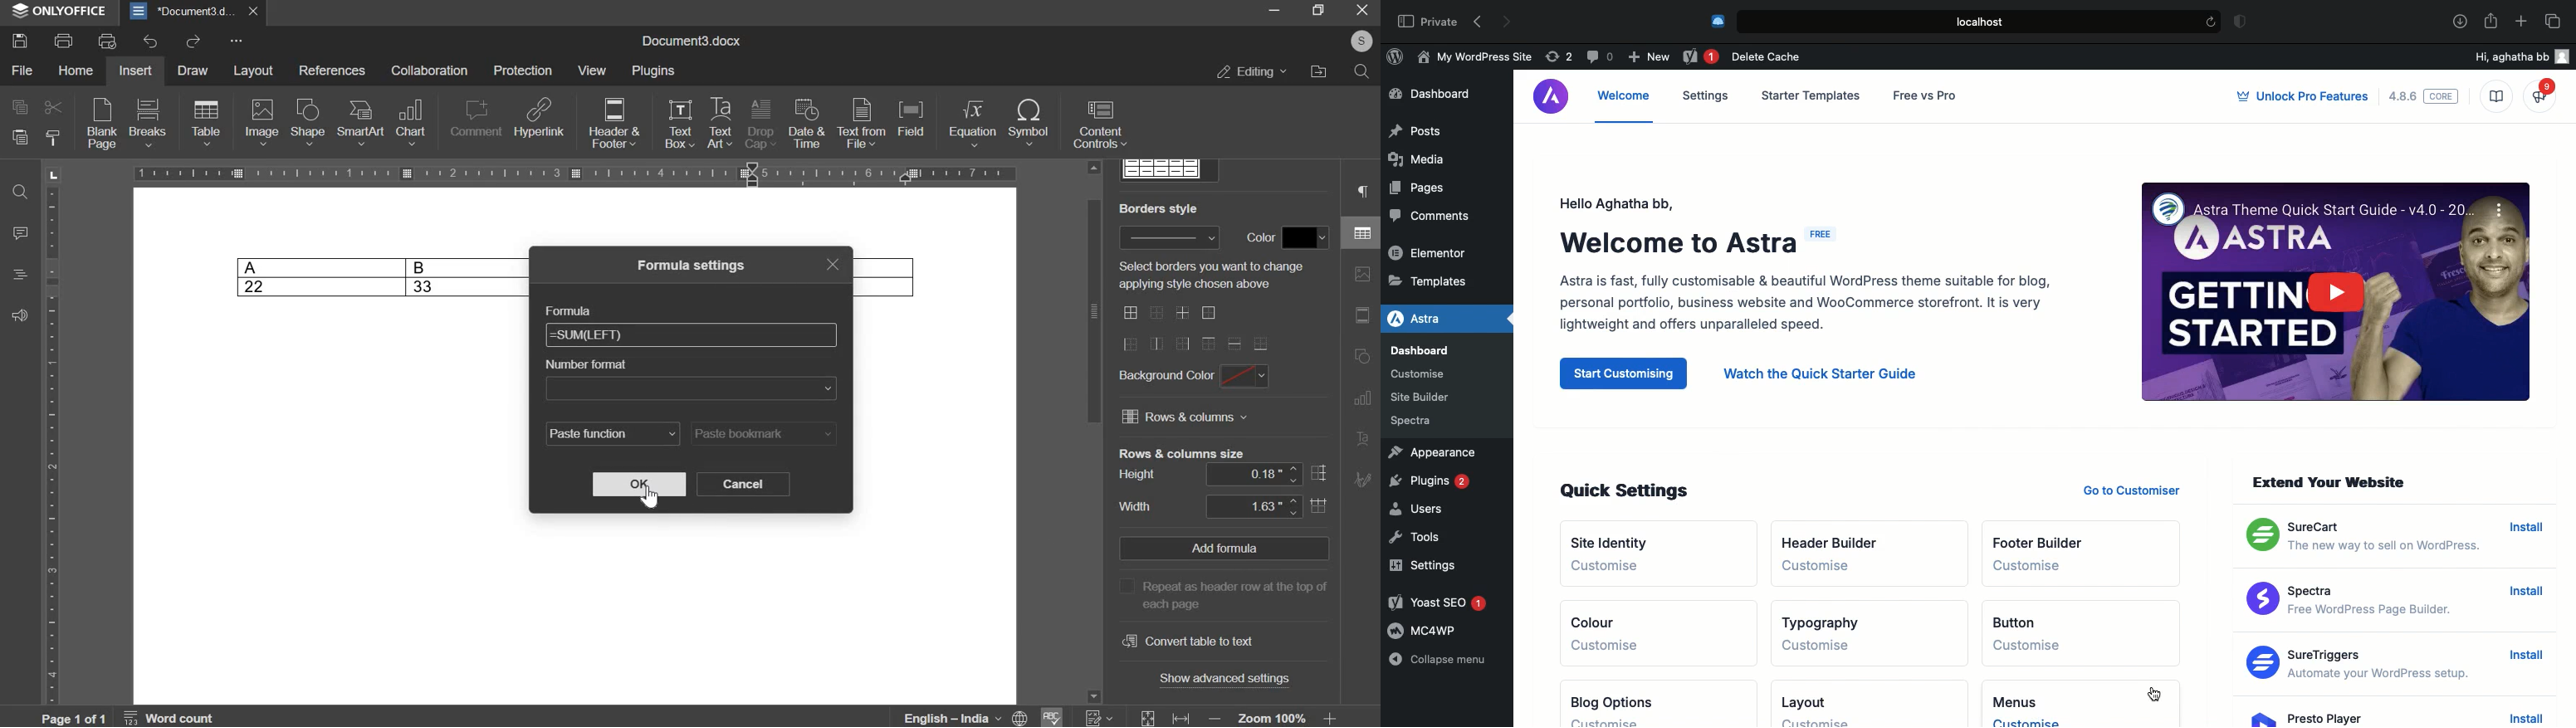 The width and height of the screenshot is (2576, 728). What do you see at coordinates (1052, 716) in the screenshot?
I see `spelling` at bounding box center [1052, 716].